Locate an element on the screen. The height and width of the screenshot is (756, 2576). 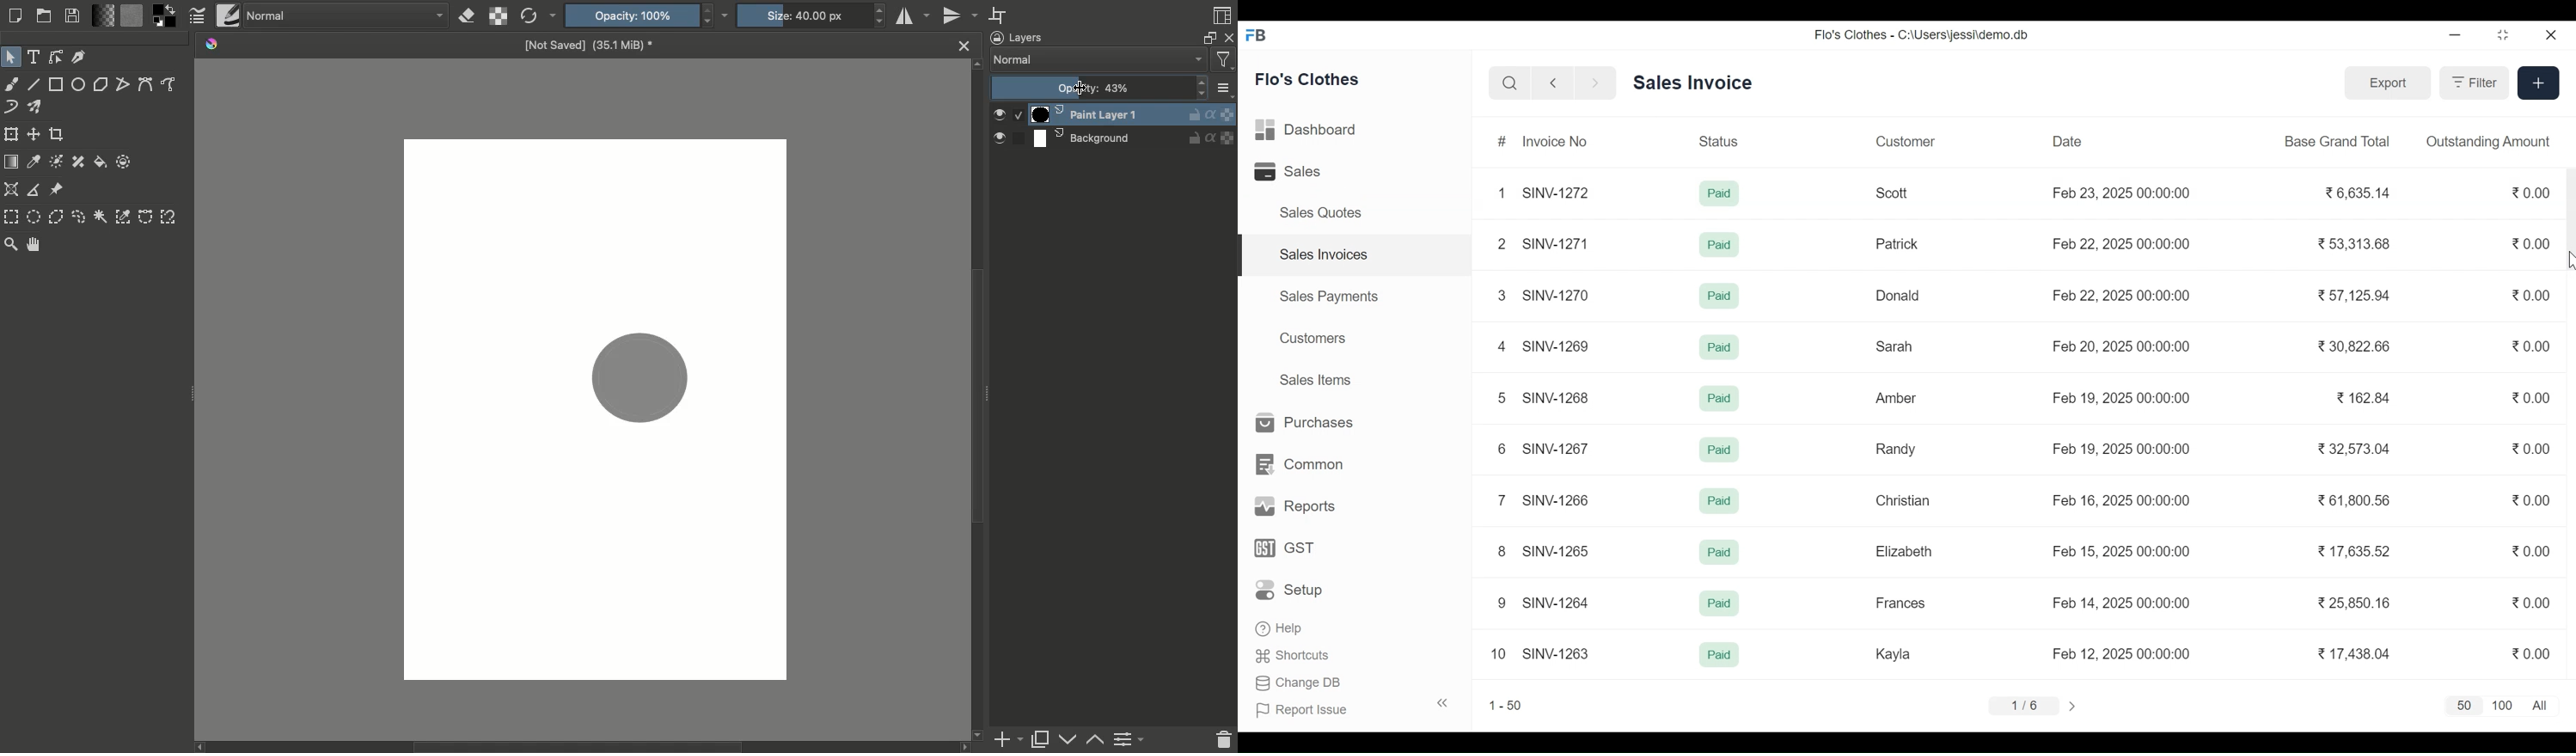
50 is located at coordinates (2461, 706).